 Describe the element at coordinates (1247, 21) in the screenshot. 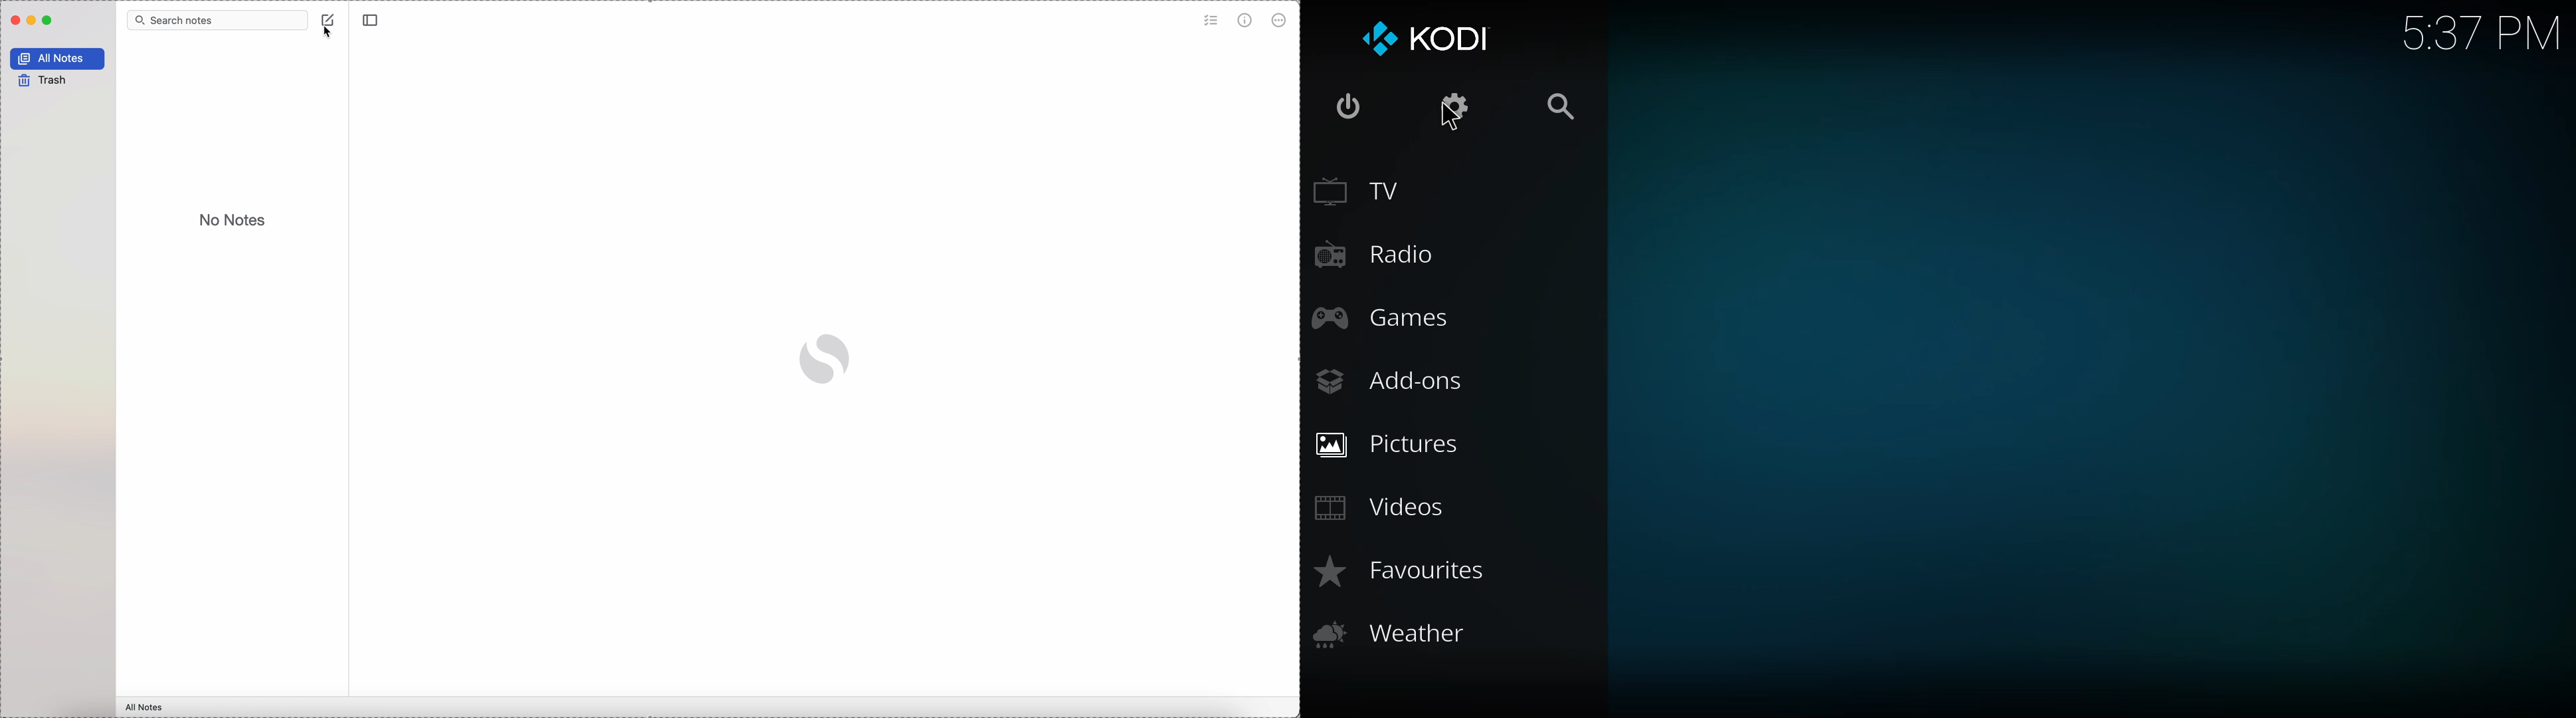

I see `metrics` at that location.